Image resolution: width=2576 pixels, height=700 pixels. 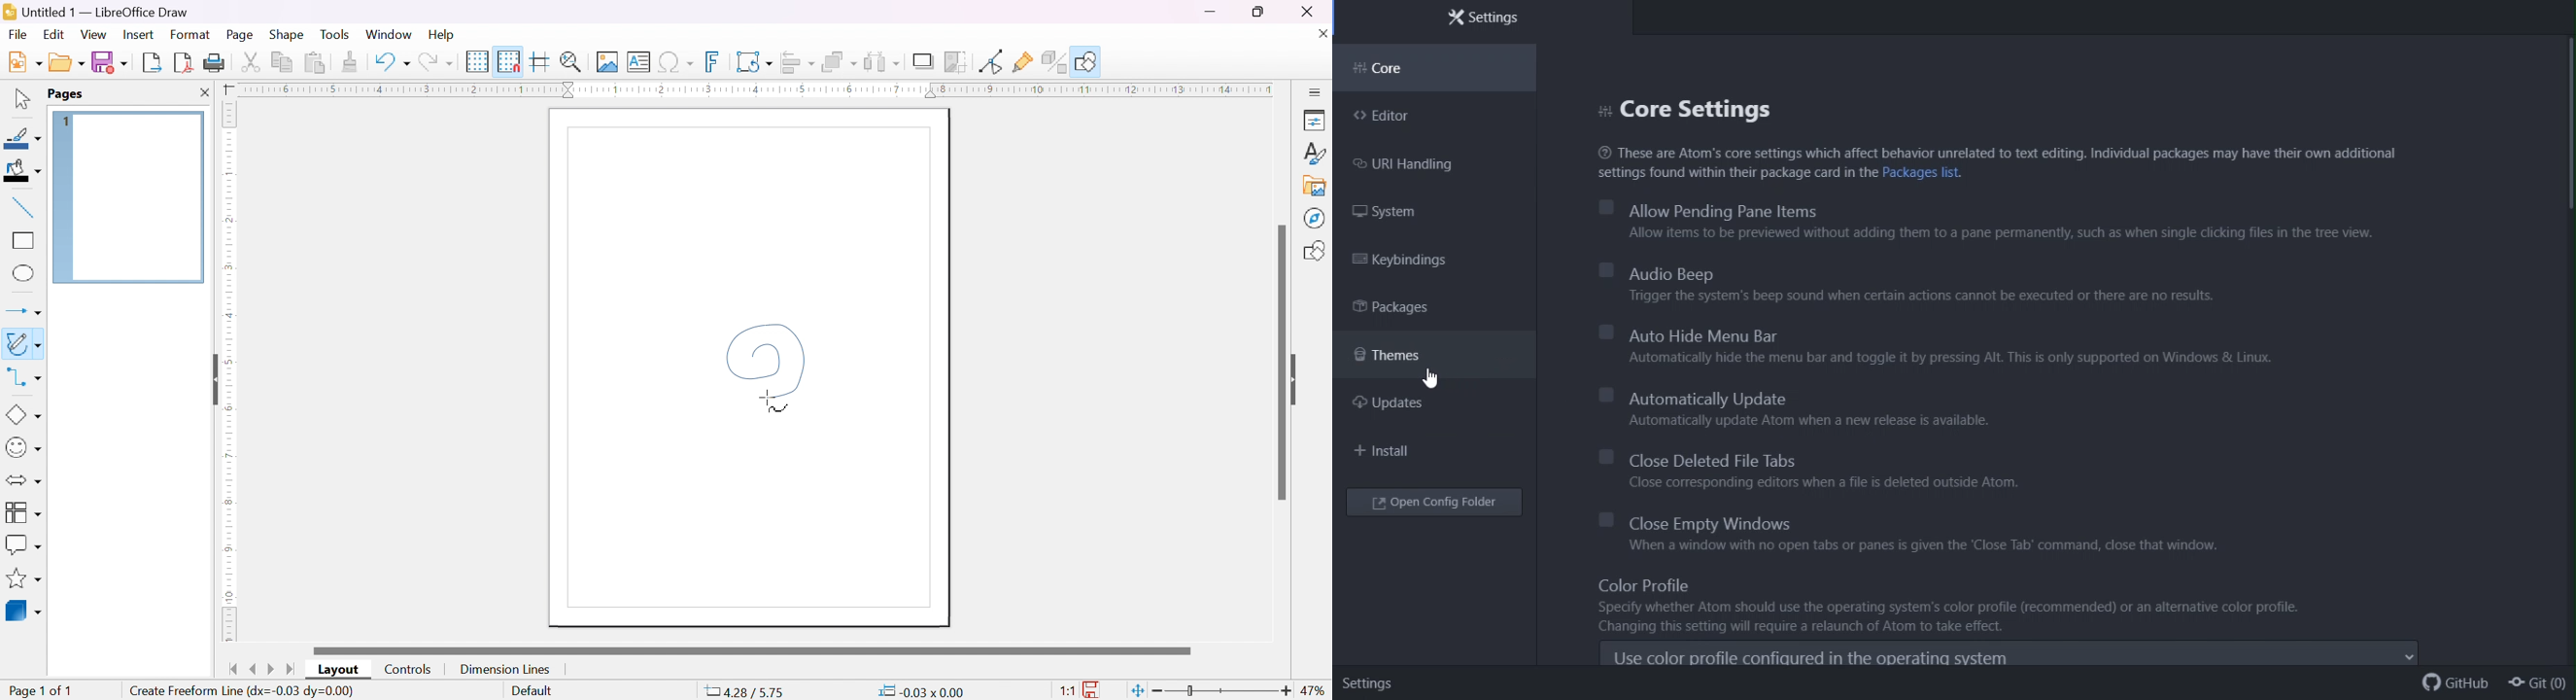 I want to click on undo, so click(x=392, y=62).